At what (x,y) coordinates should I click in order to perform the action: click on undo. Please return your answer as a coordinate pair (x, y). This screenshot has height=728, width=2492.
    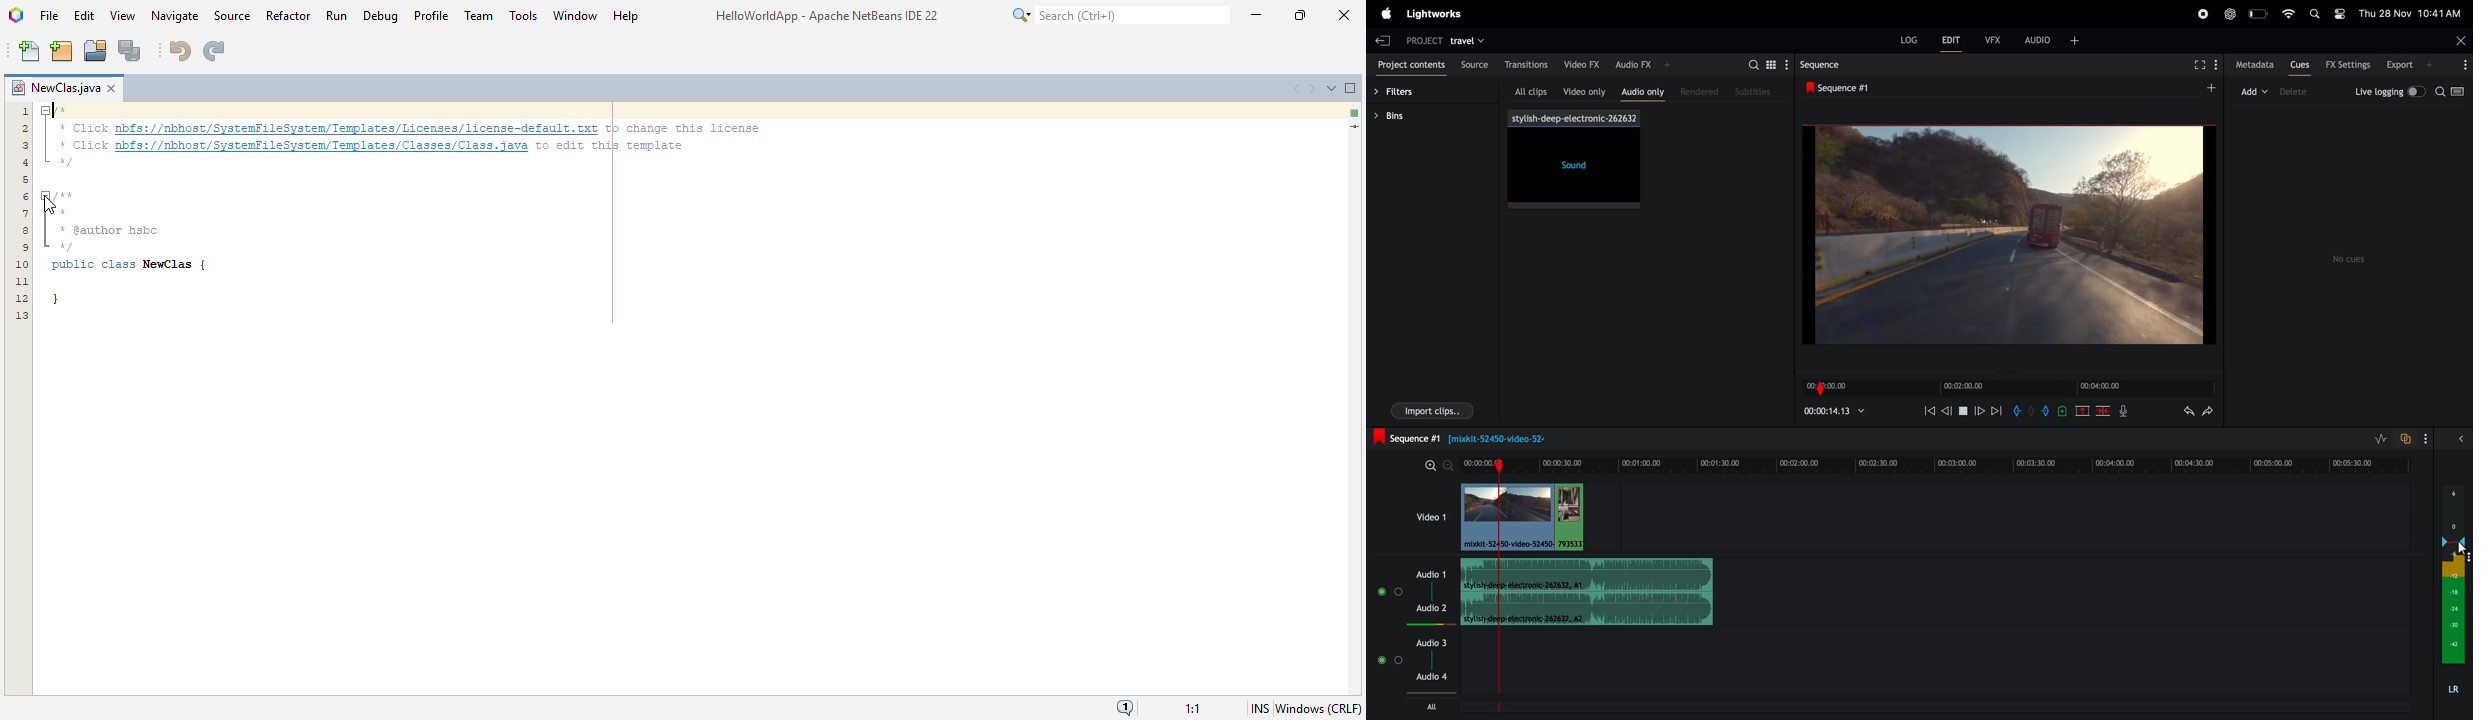
    Looking at the image, I should click on (2182, 412).